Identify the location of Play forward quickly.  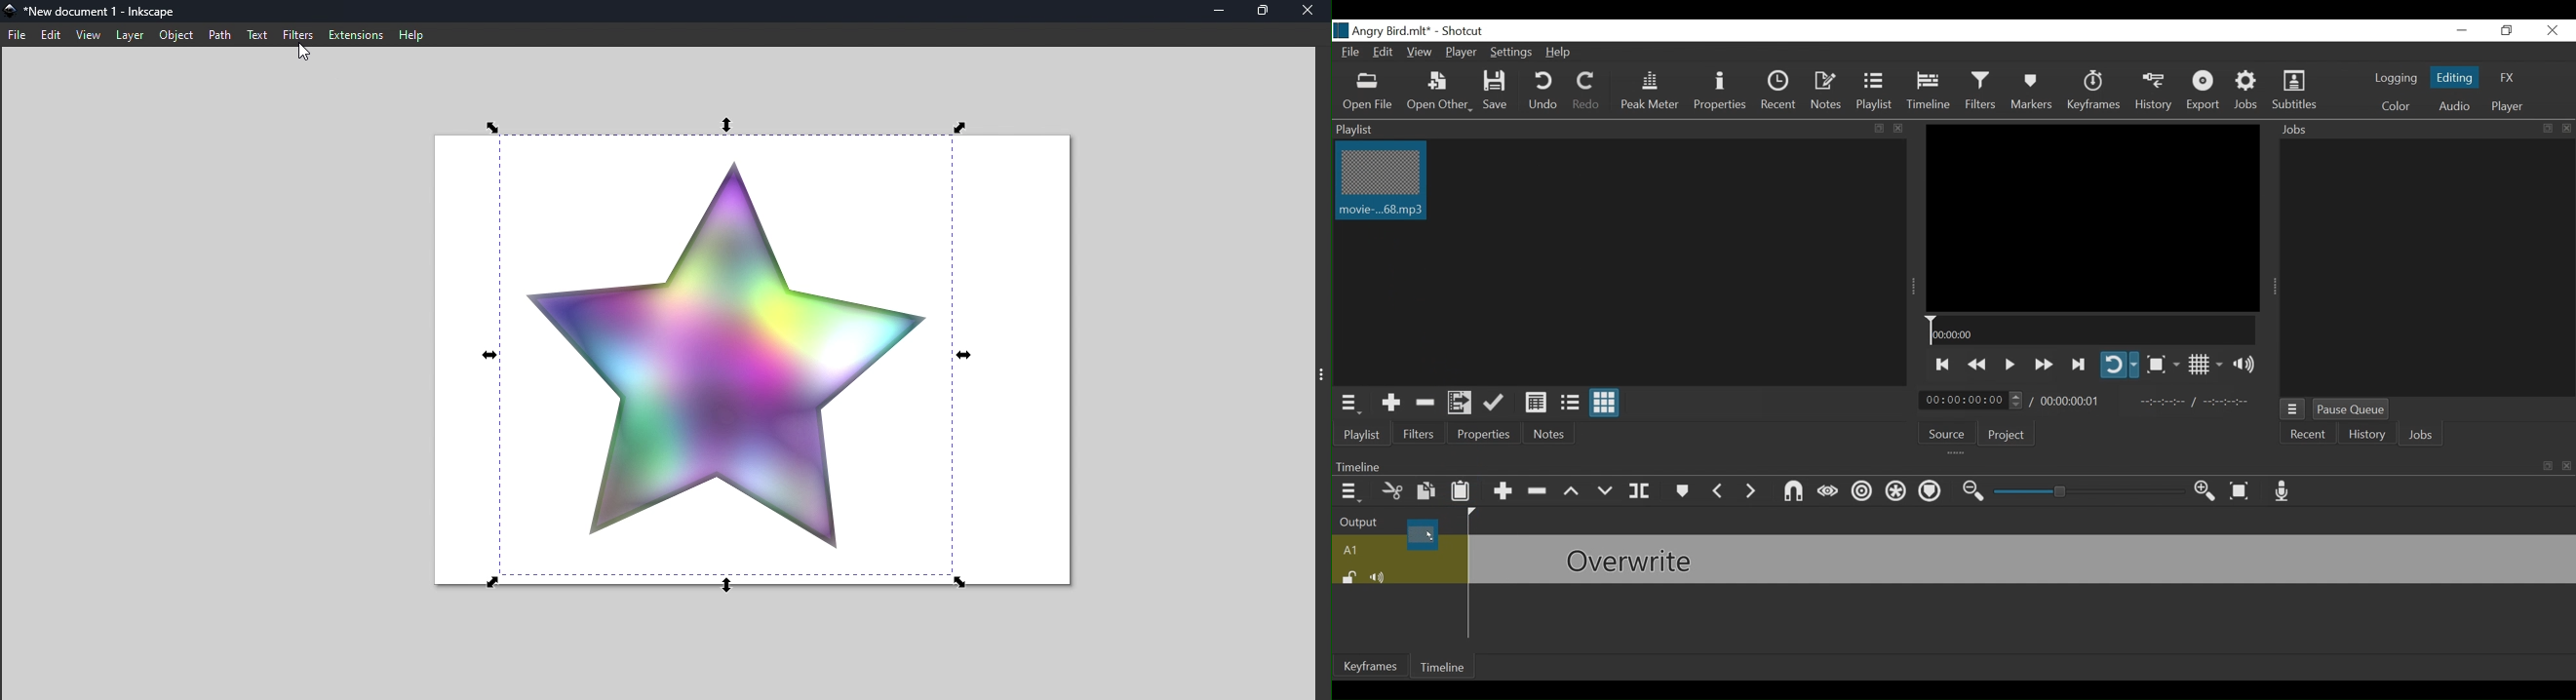
(2079, 364).